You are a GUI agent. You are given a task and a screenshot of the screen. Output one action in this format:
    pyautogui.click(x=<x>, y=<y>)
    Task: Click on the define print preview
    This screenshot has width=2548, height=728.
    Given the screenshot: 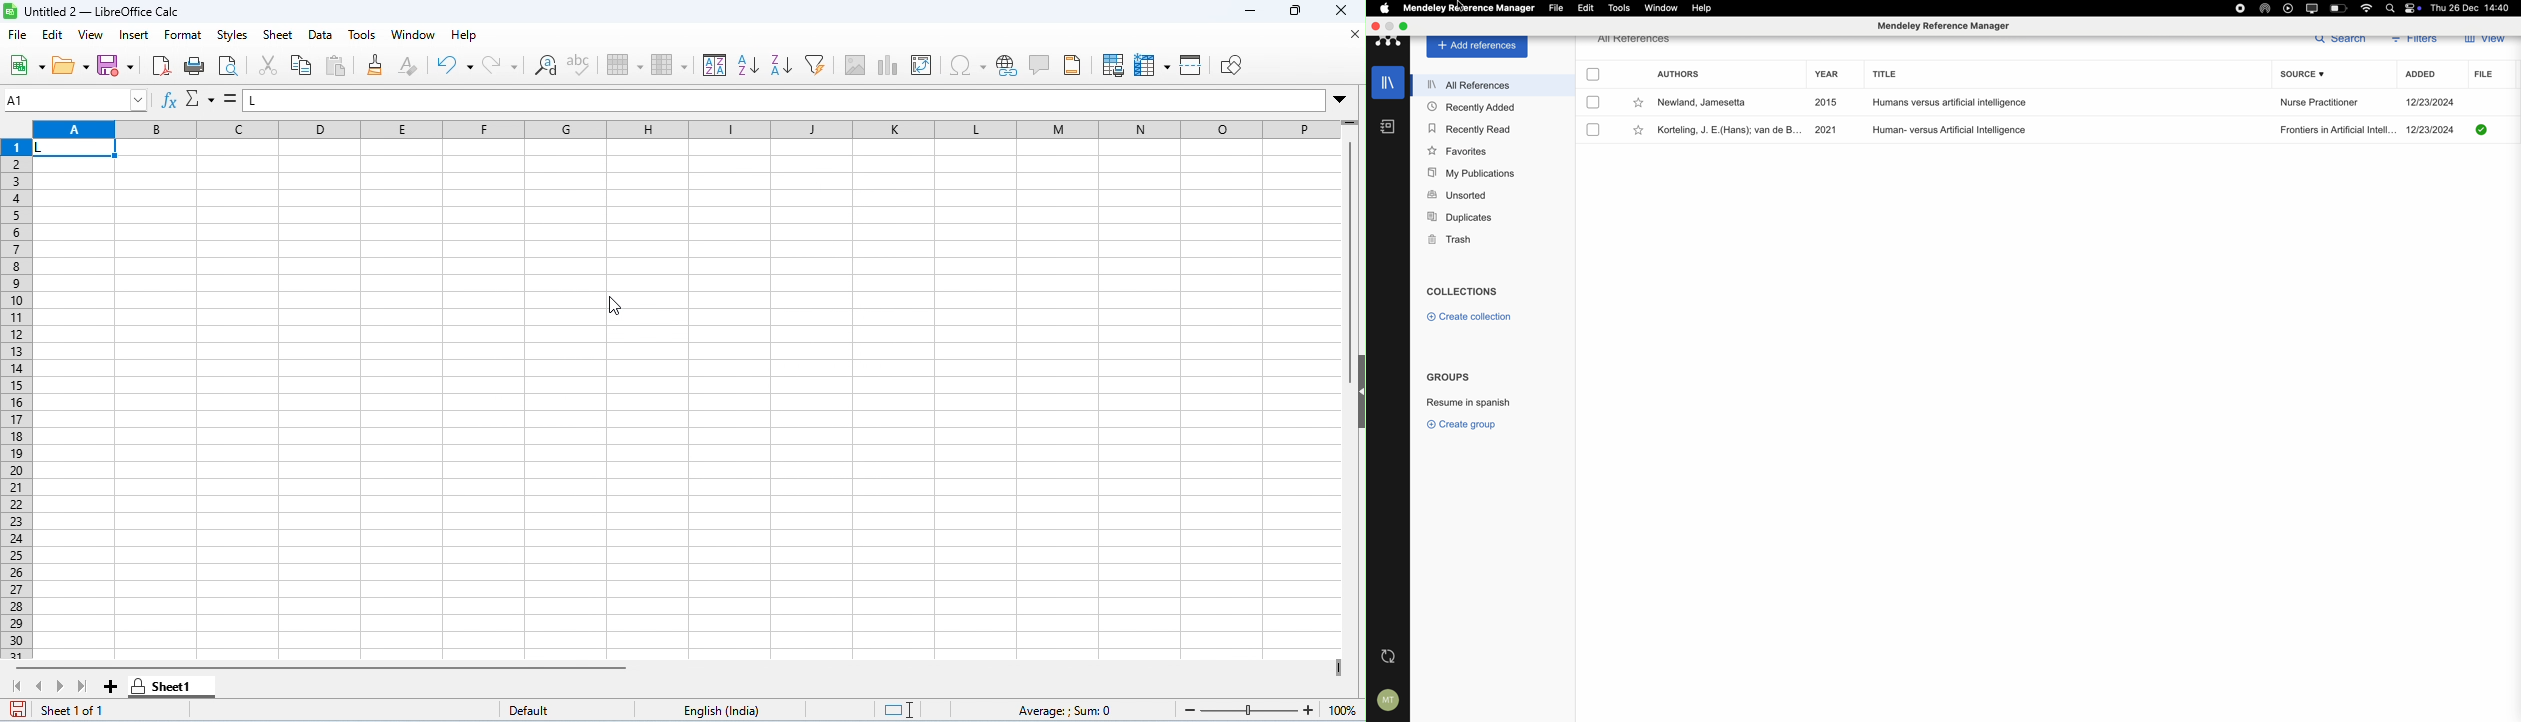 What is the action you would take?
    pyautogui.click(x=1114, y=65)
    